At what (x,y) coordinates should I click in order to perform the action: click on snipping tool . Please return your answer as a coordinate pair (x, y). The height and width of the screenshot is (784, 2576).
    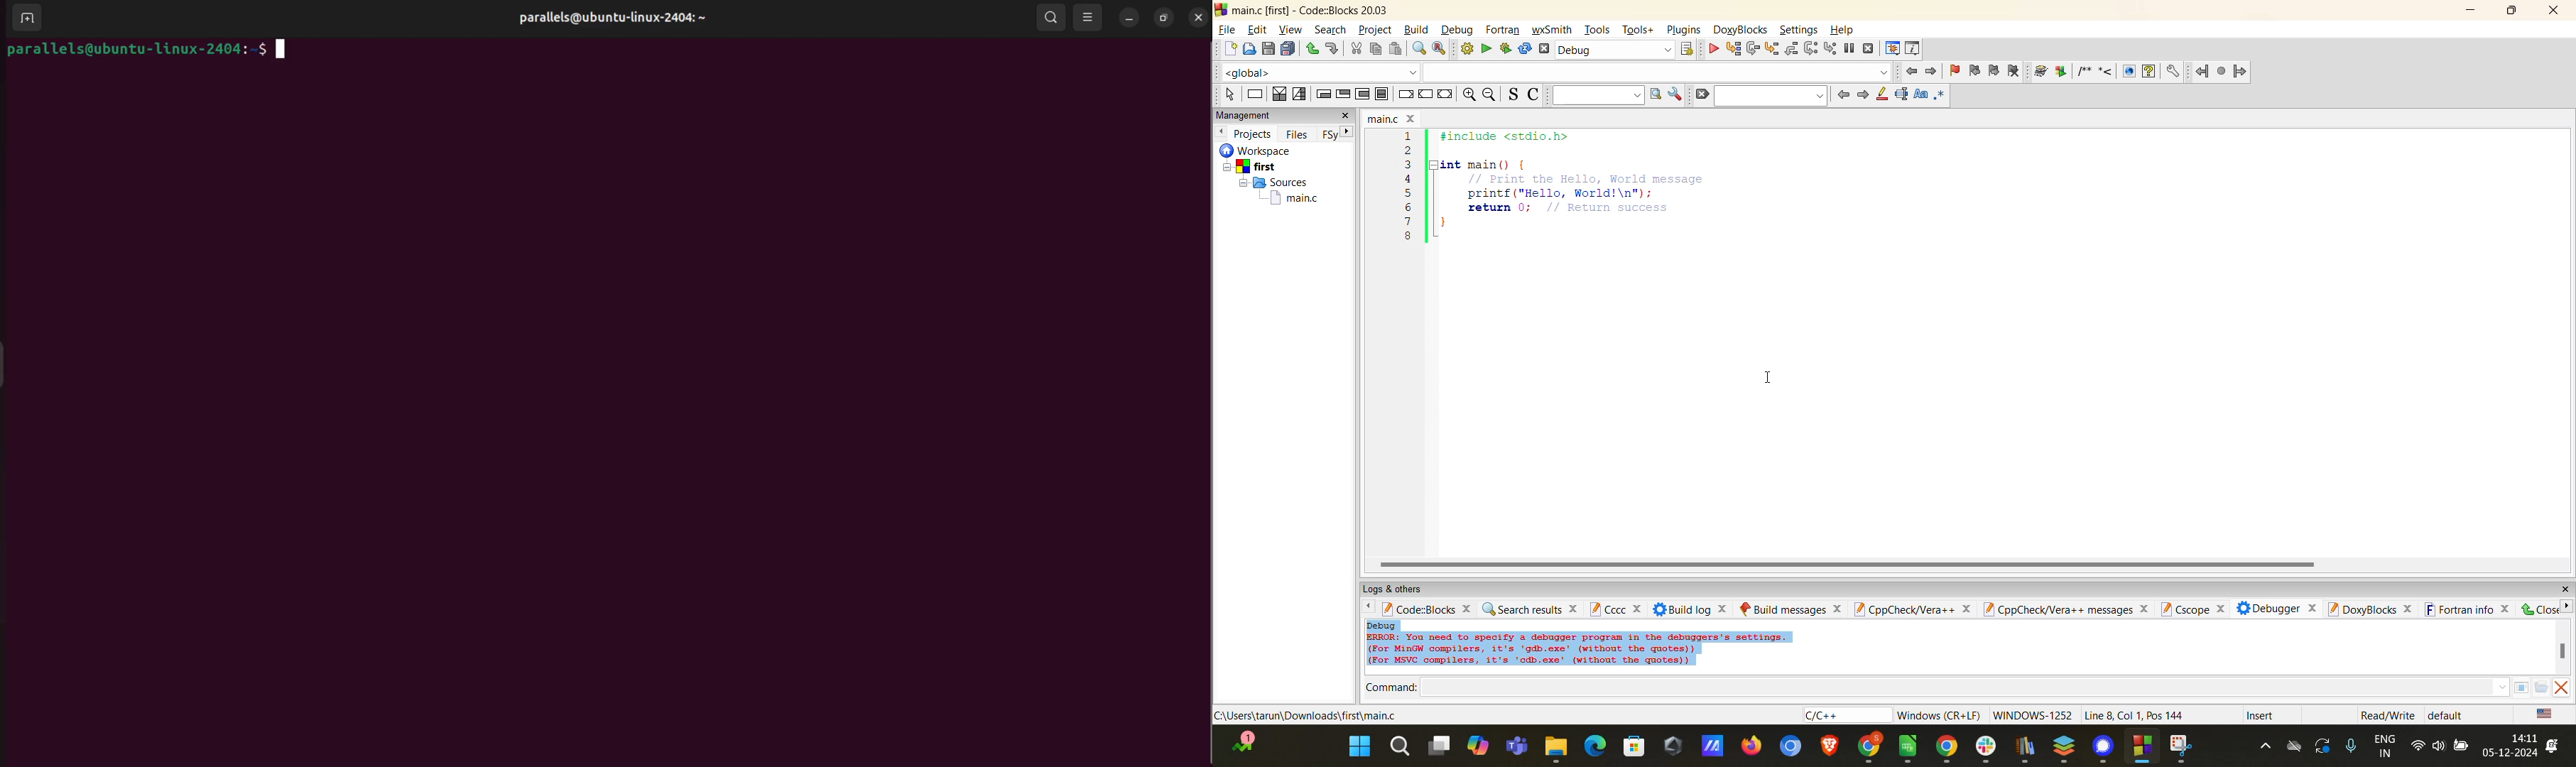
    Looking at the image, I should click on (2180, 746).